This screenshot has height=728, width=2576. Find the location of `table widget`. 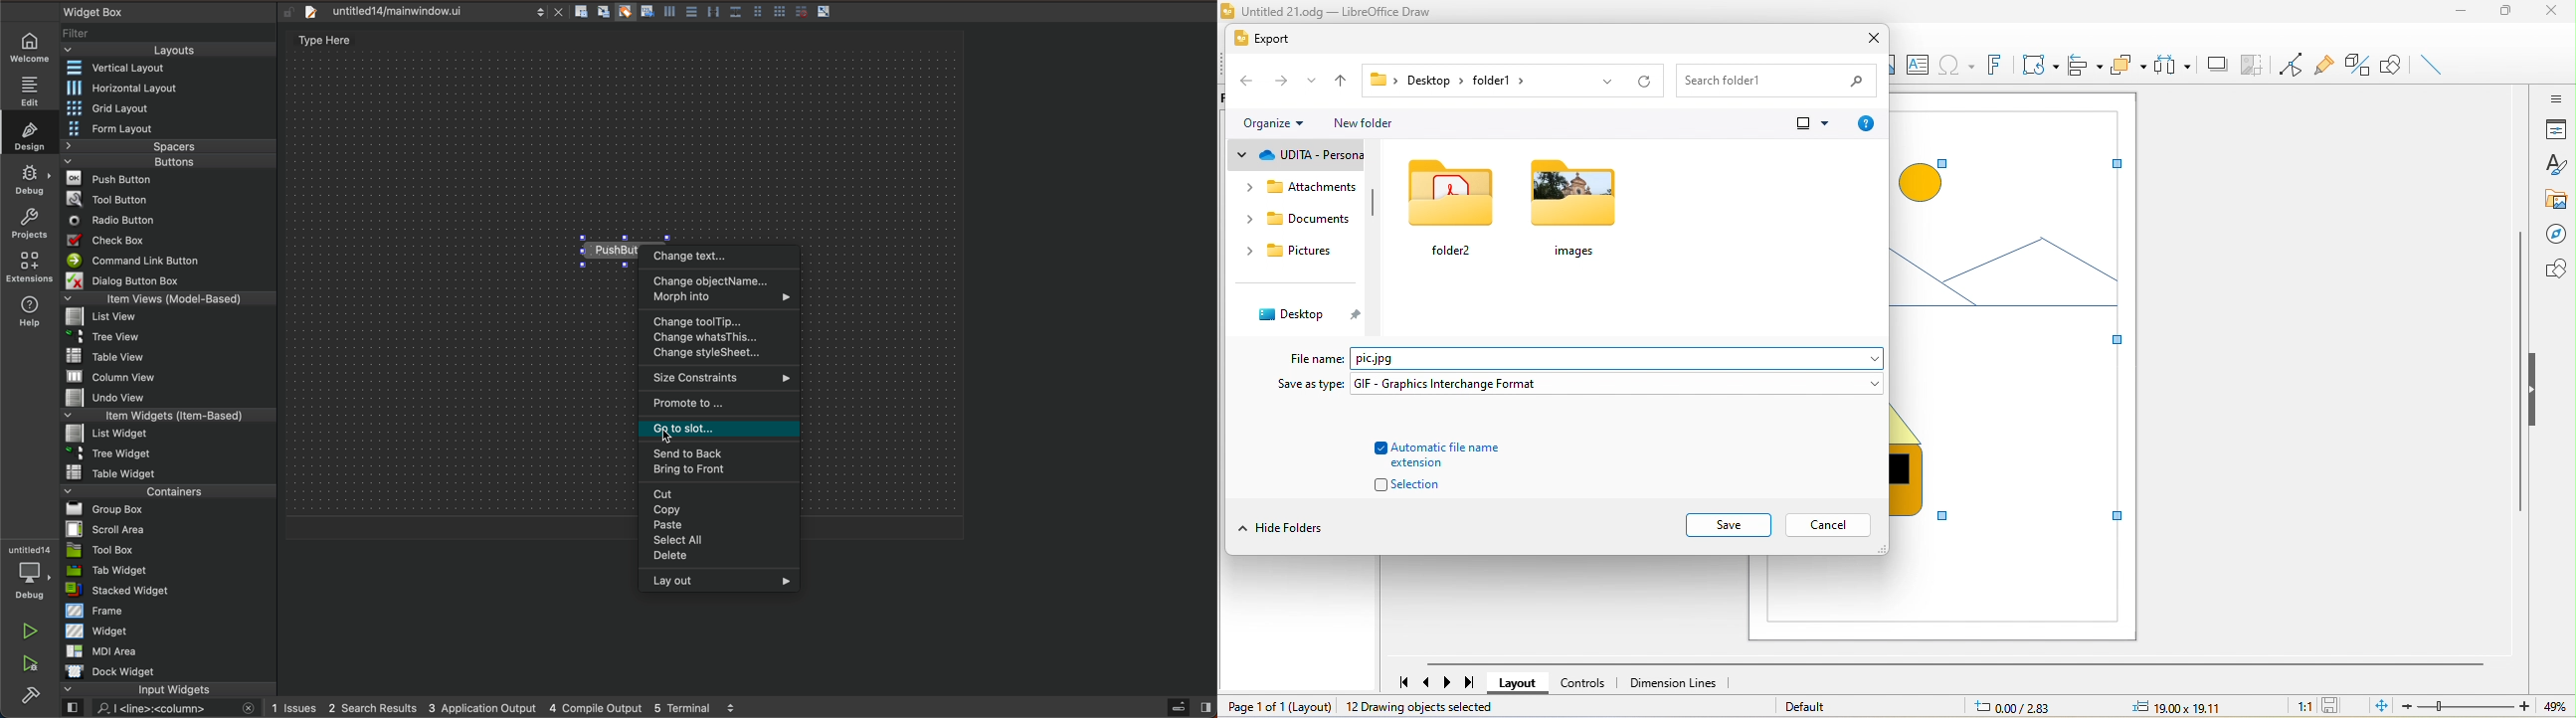

table widget is located at coordinates (172, 473).